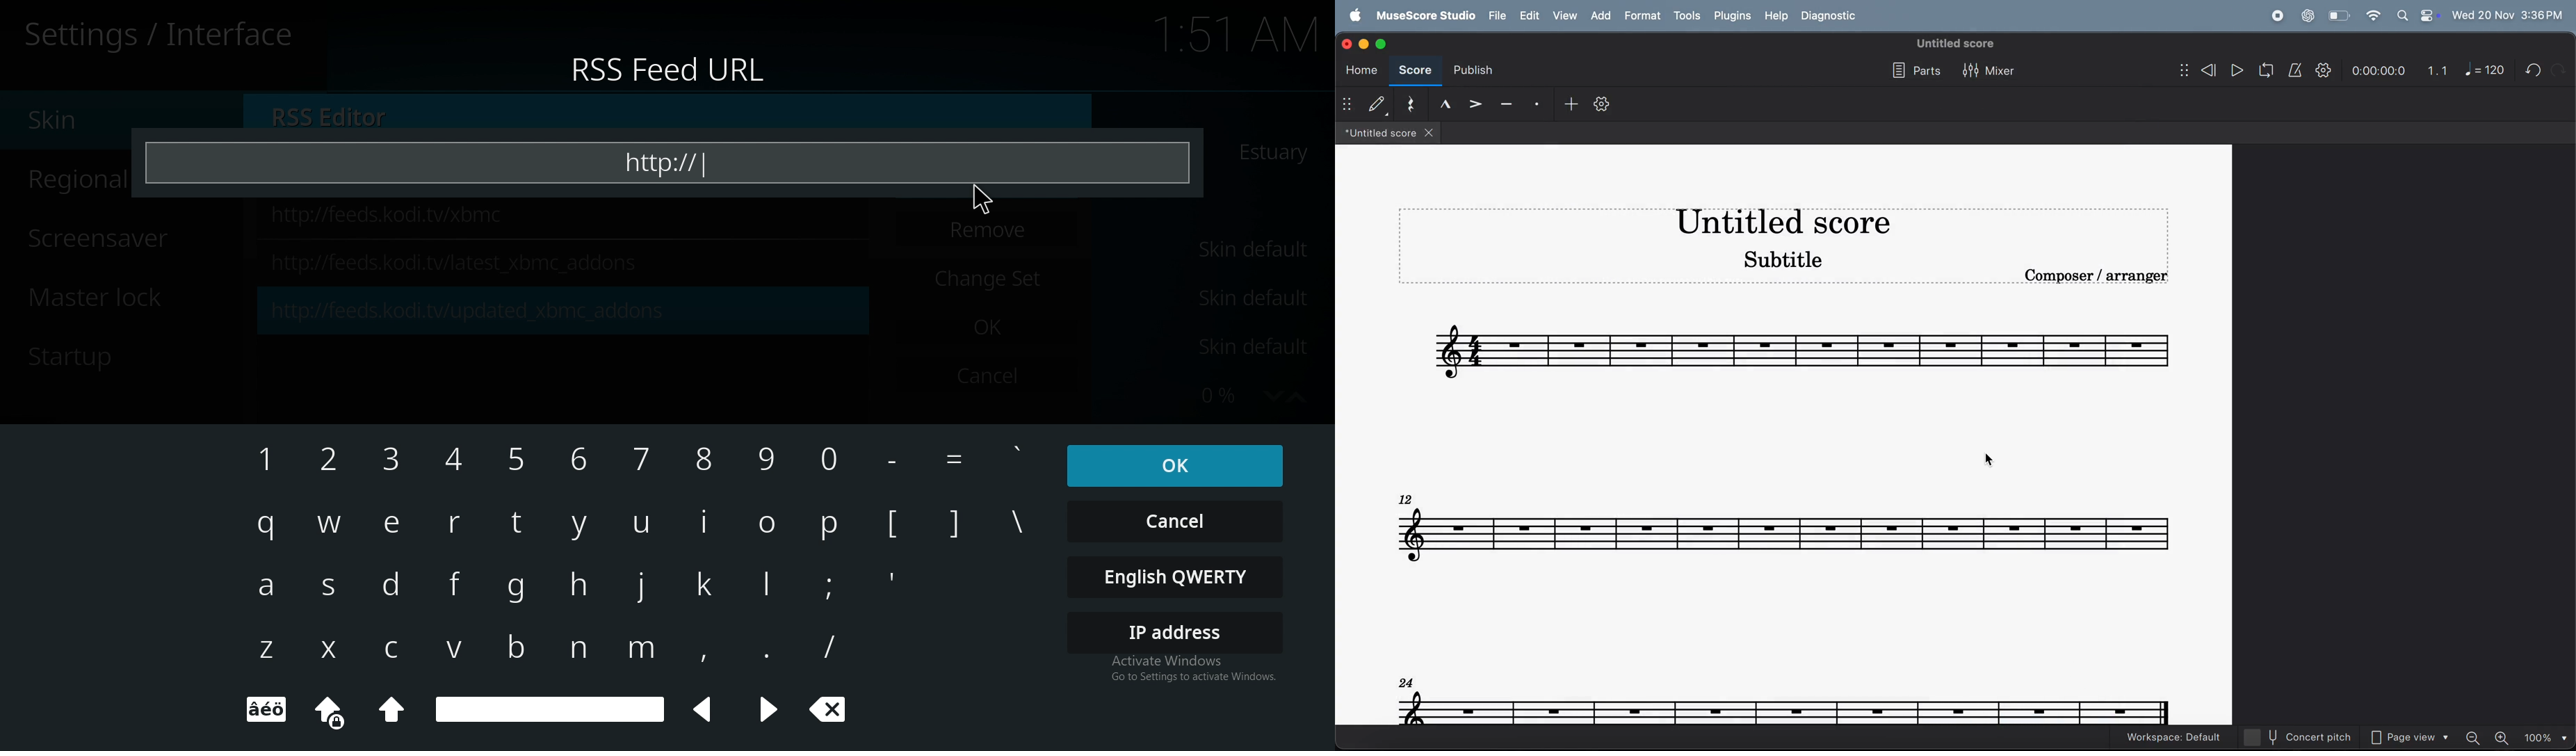  Describe the element at coordinates (339, 462) in the screenshot. I see `2` at that location.